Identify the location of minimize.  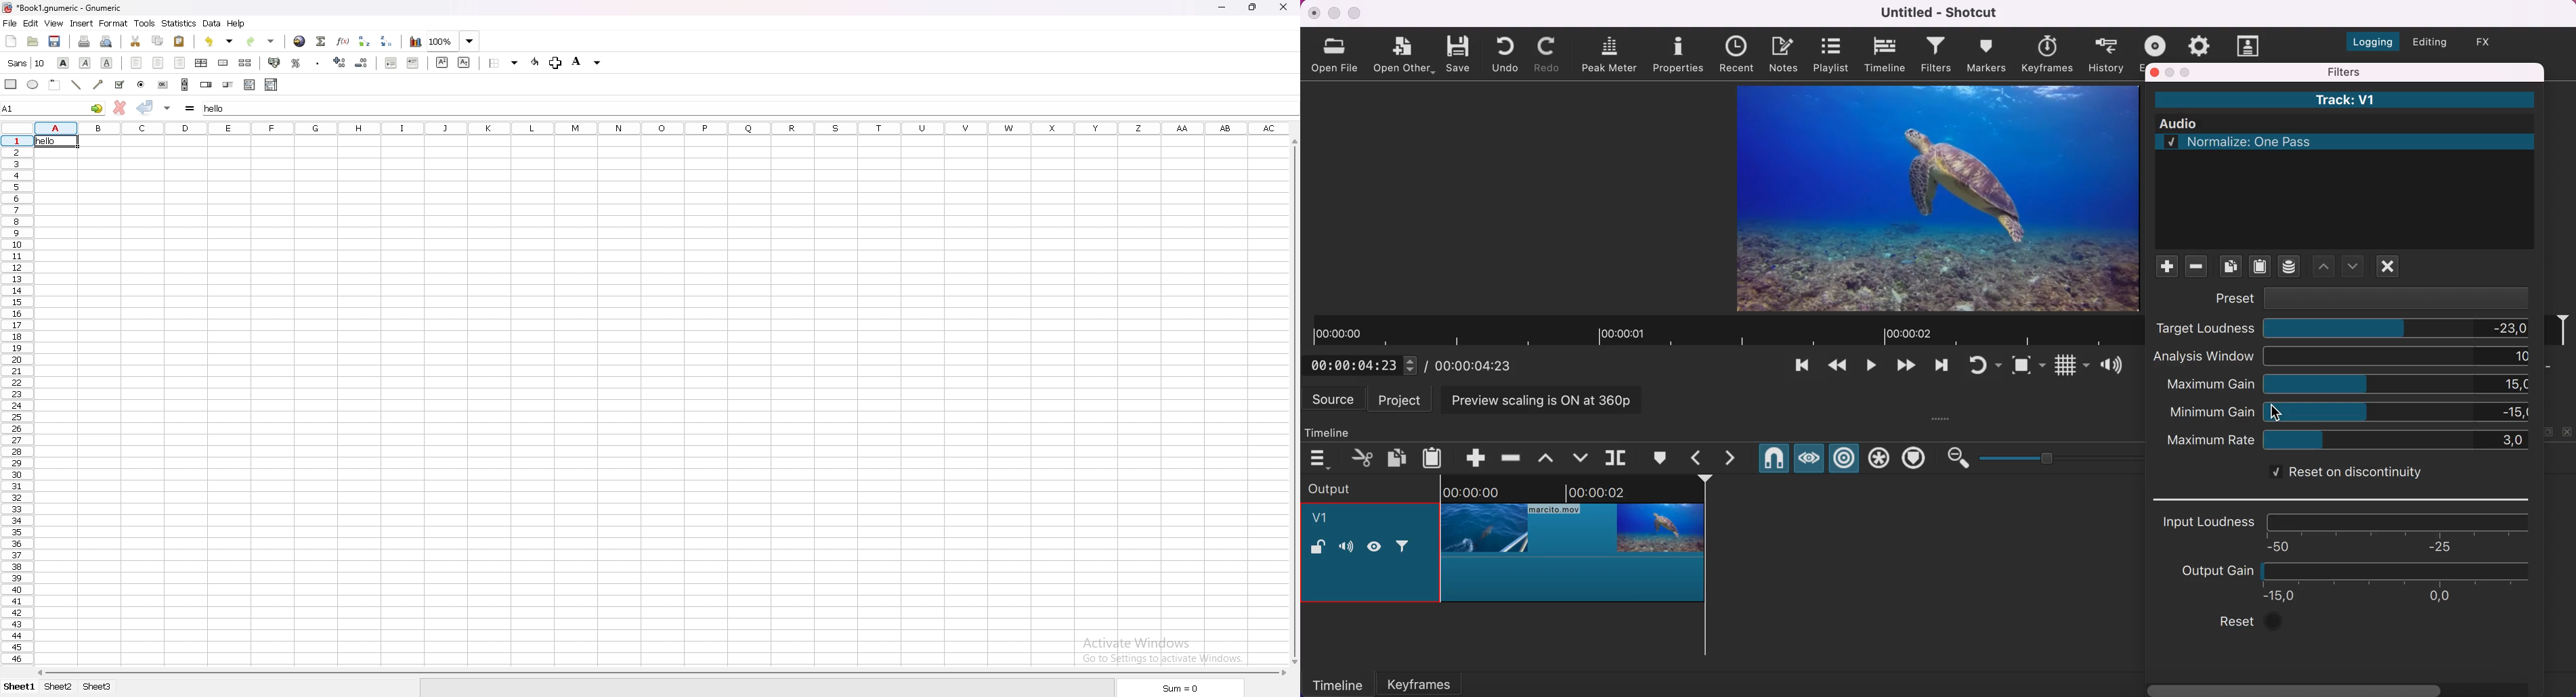
(2171, 72).